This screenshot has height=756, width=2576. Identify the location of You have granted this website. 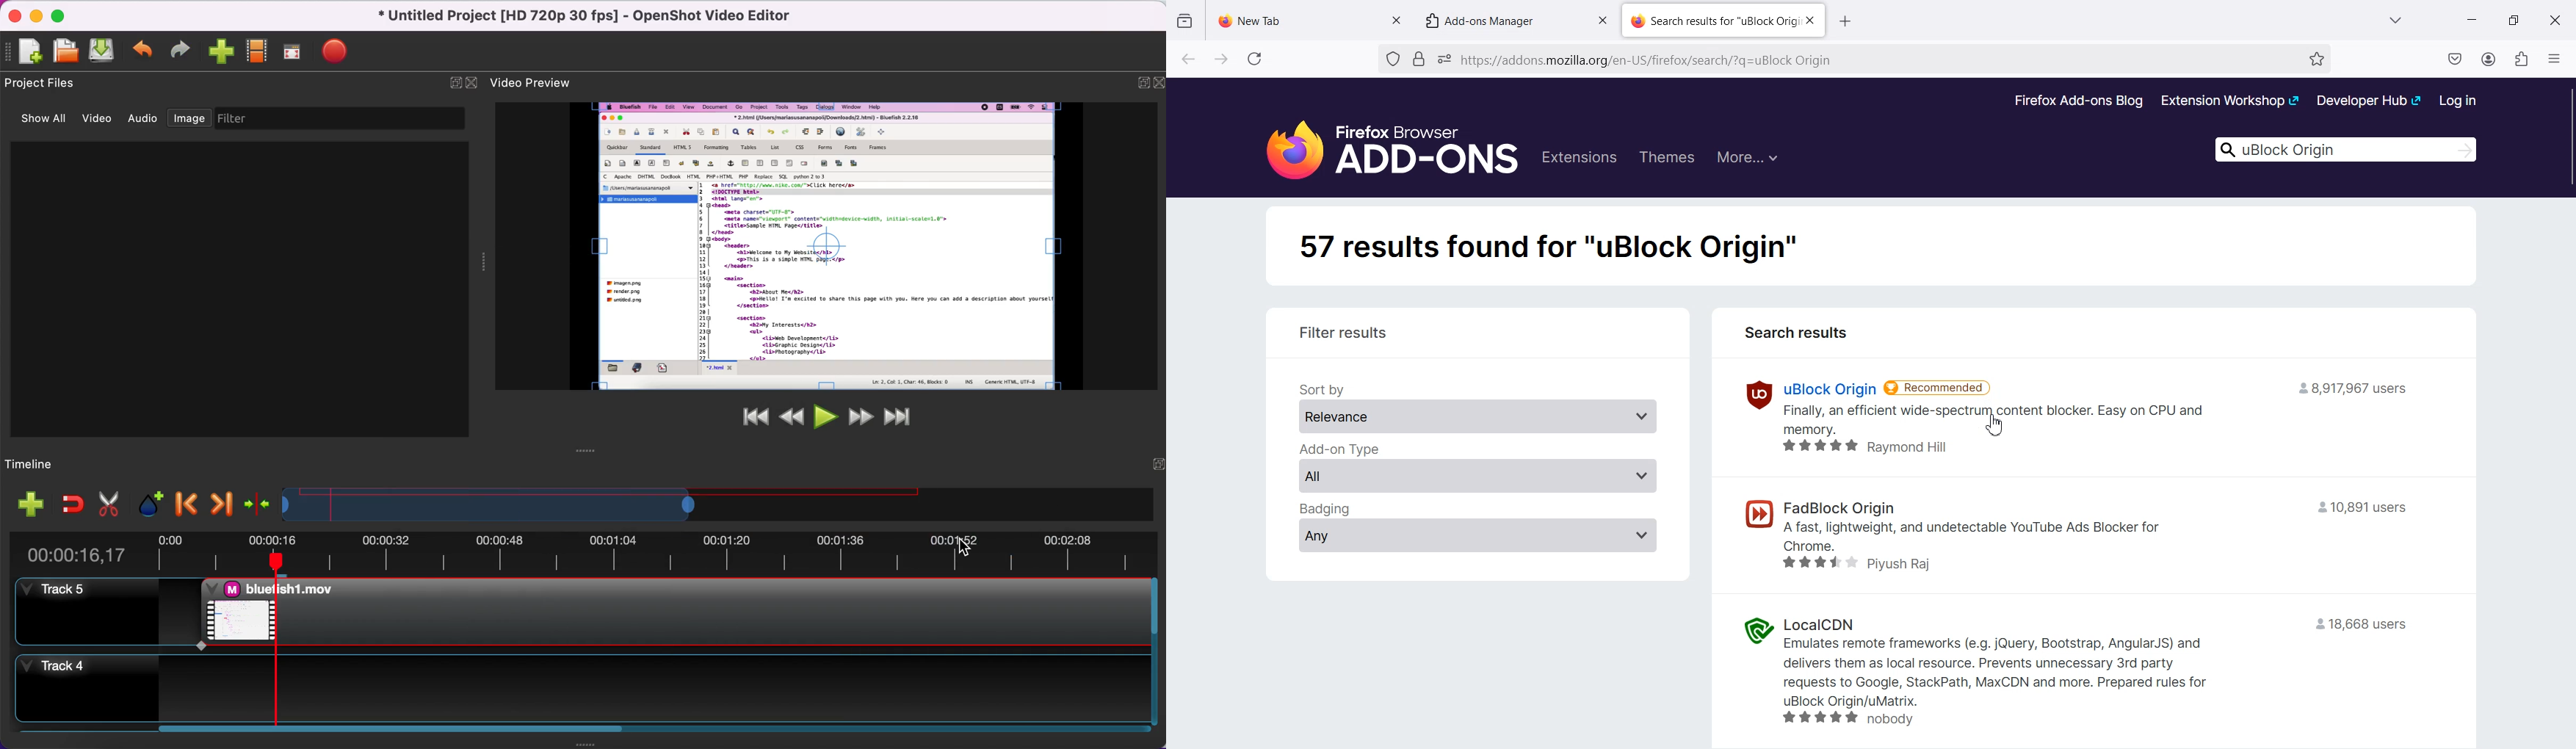
(1444, 59).